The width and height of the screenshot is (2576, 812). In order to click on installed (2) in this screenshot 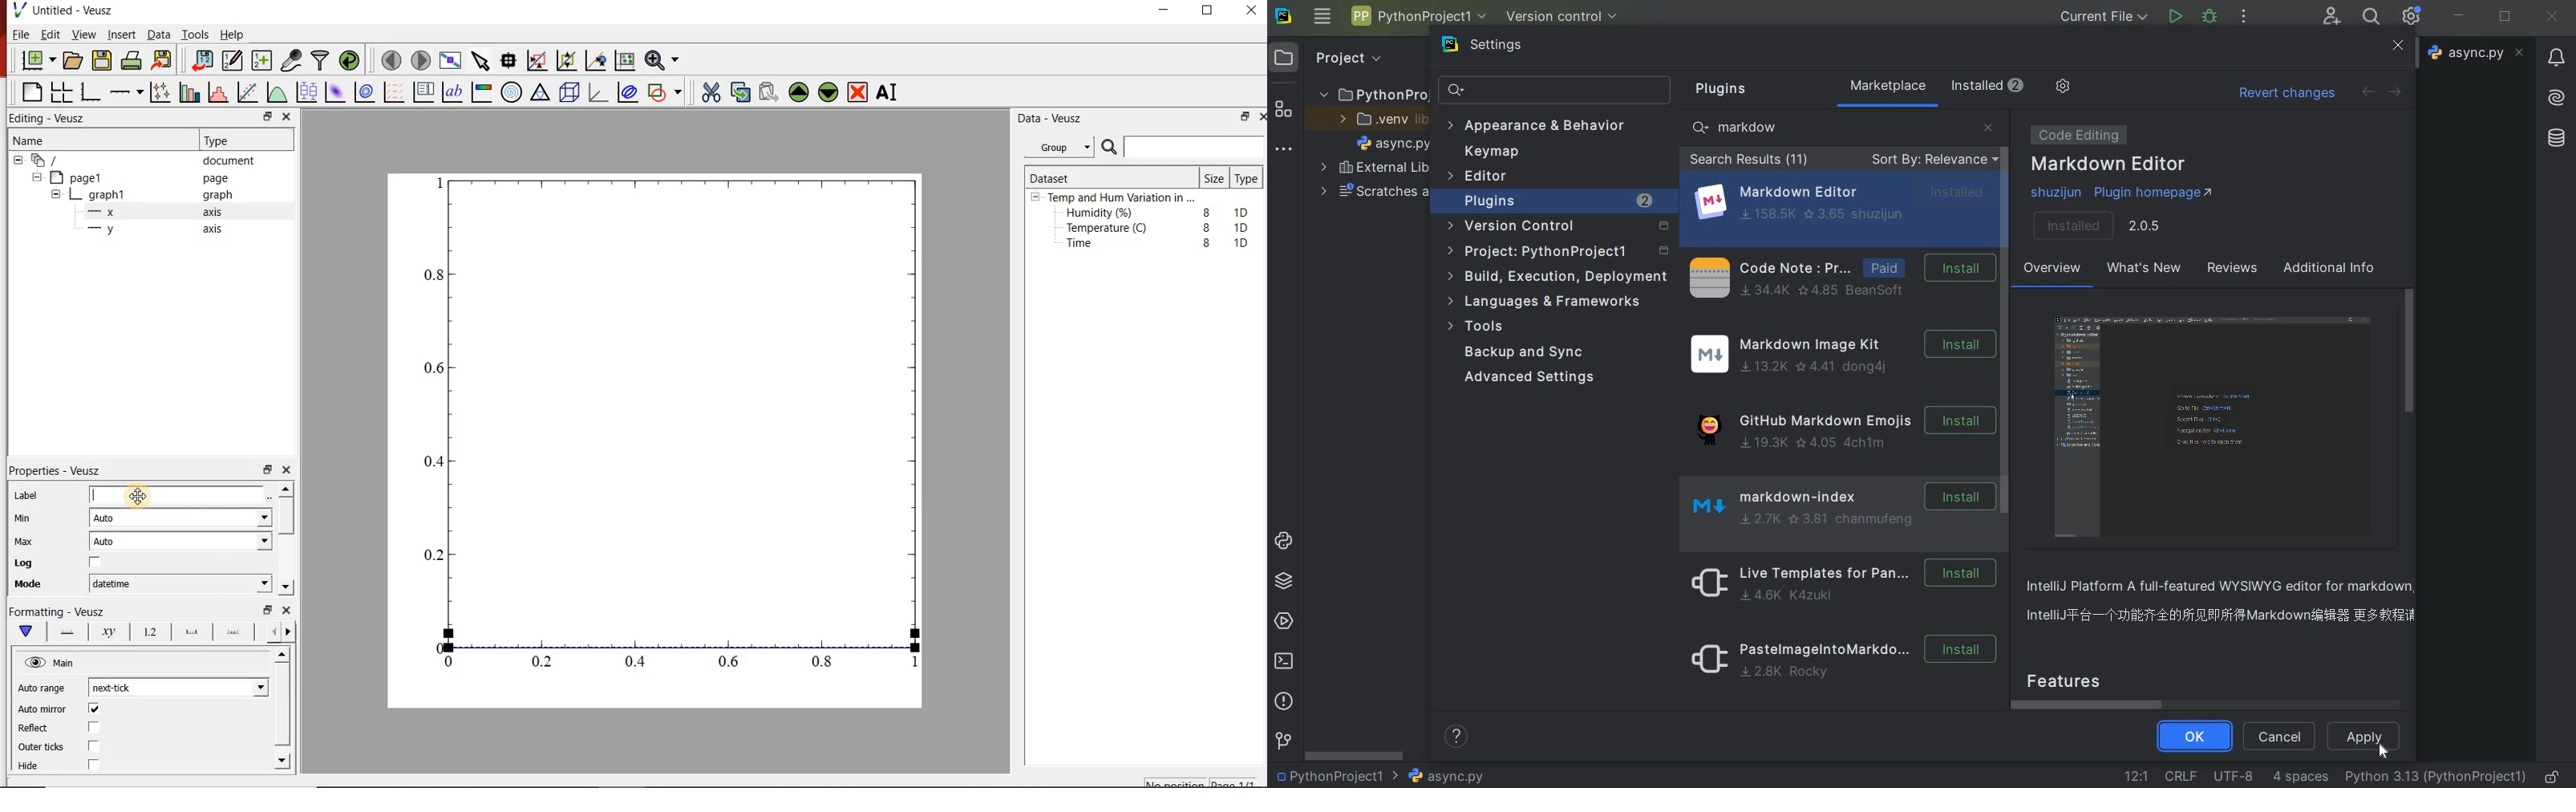, I will do `click(1988, 87)`.